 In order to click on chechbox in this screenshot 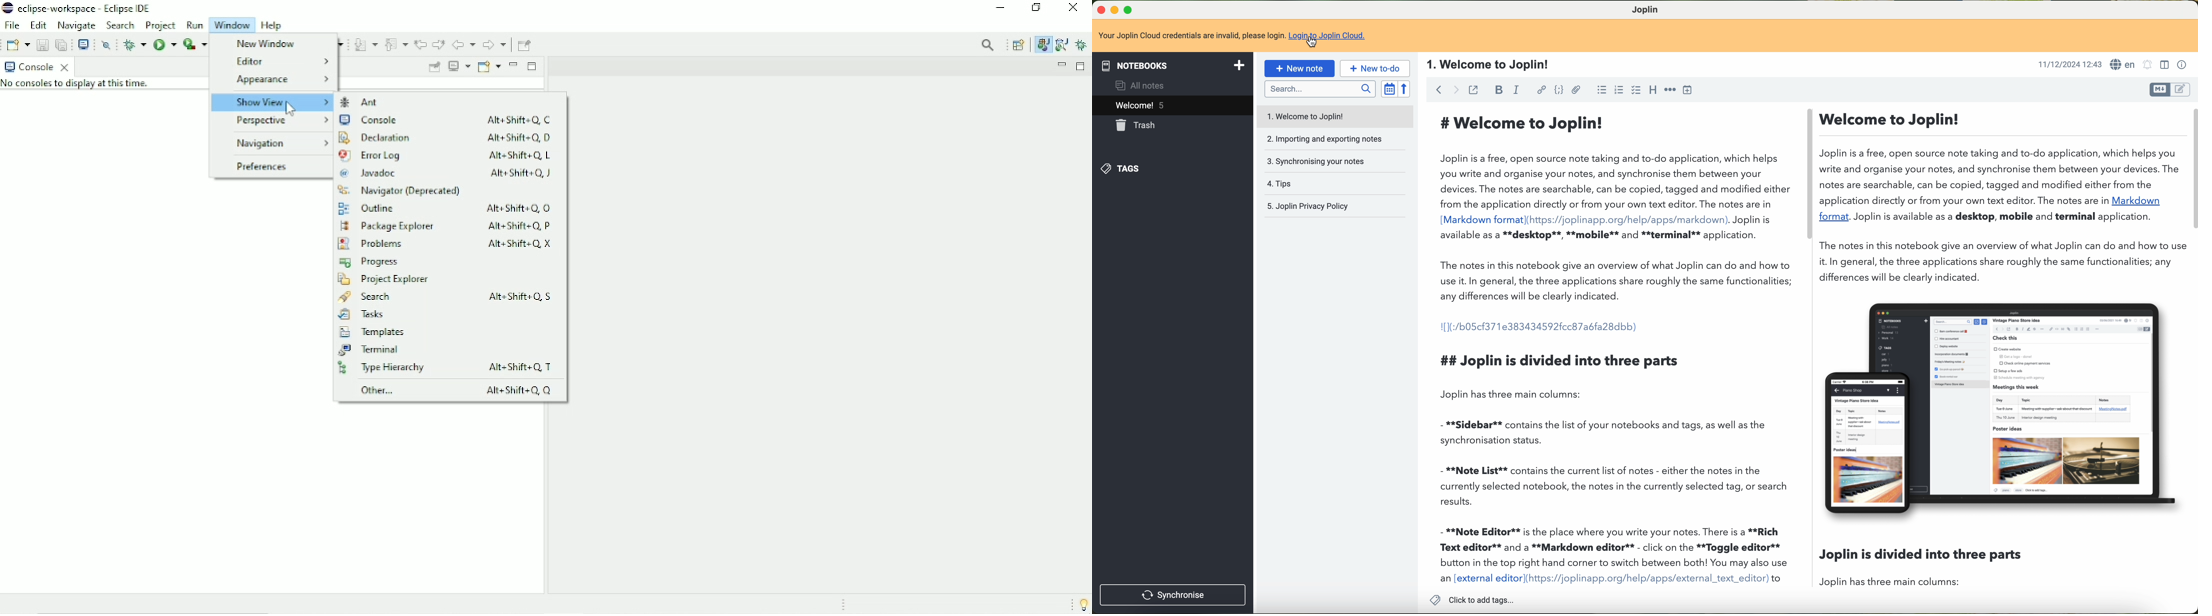, I will do `click(1636, 91)`.